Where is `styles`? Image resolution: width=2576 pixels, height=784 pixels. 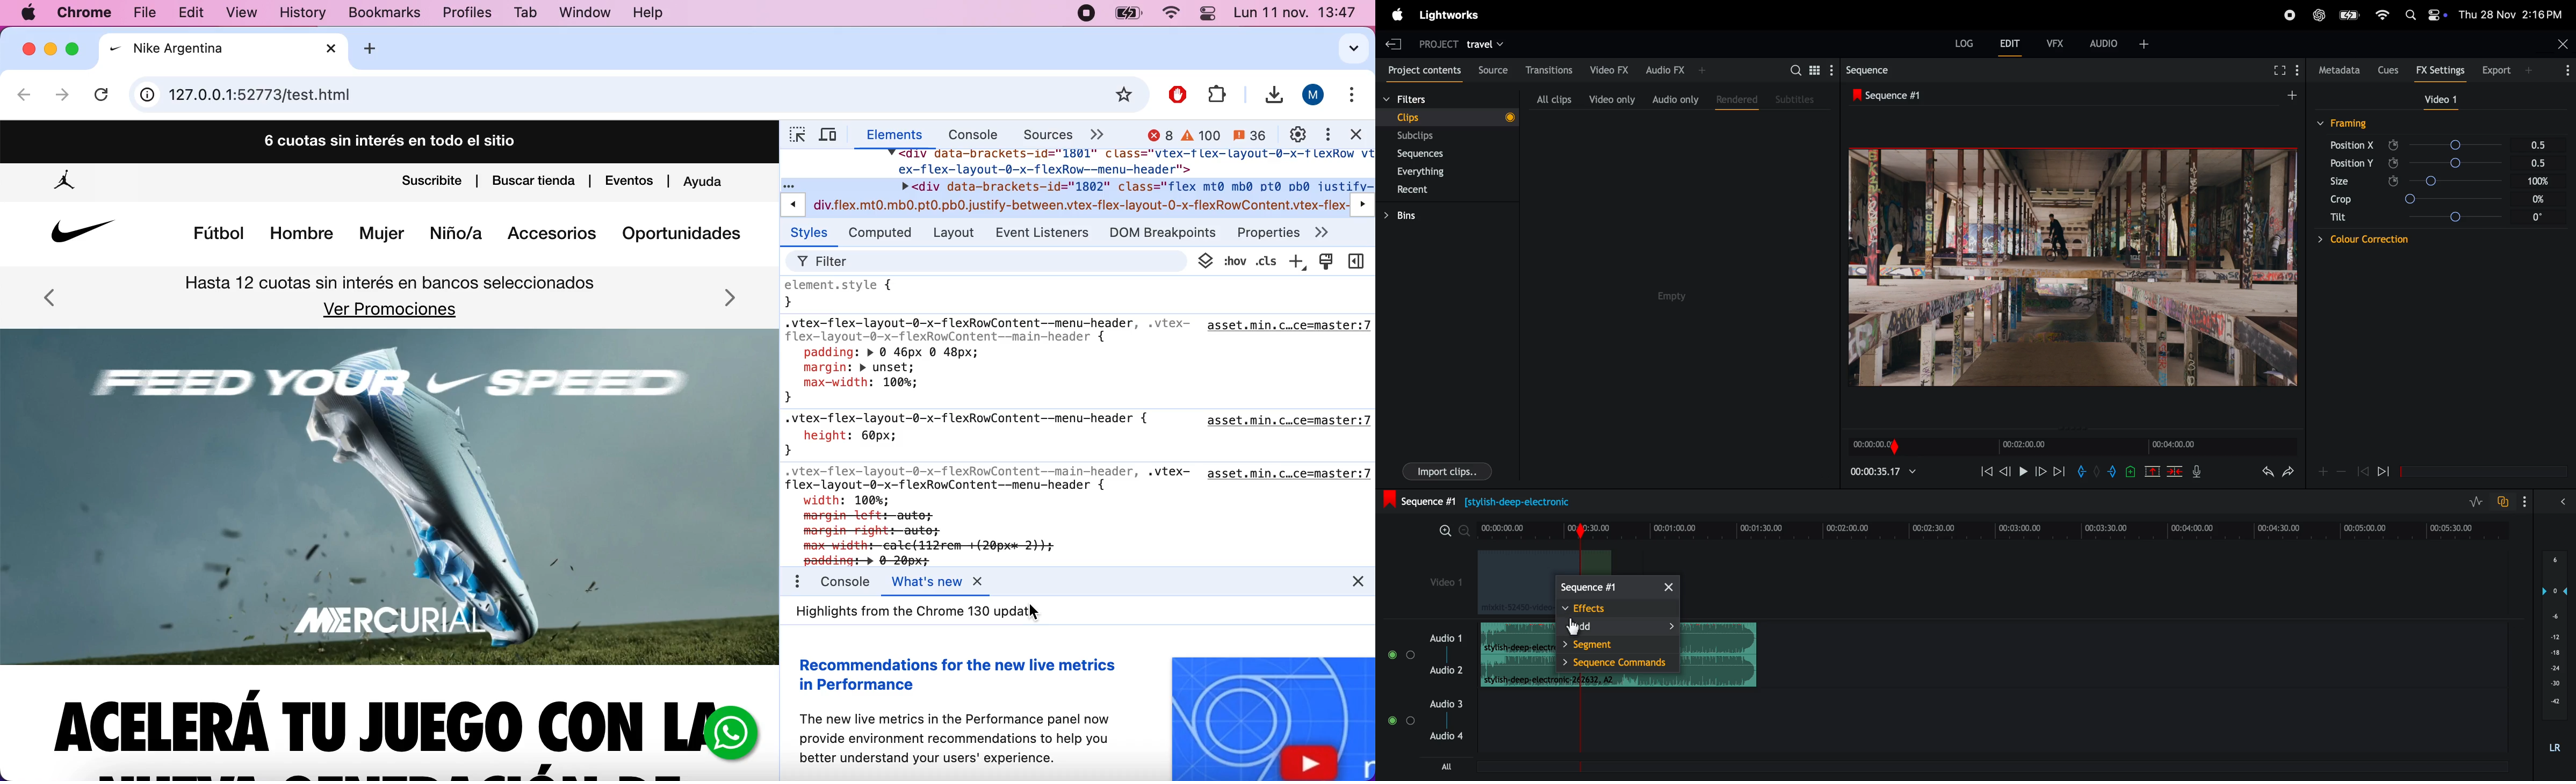 styles is located at coordinates (811, 234).